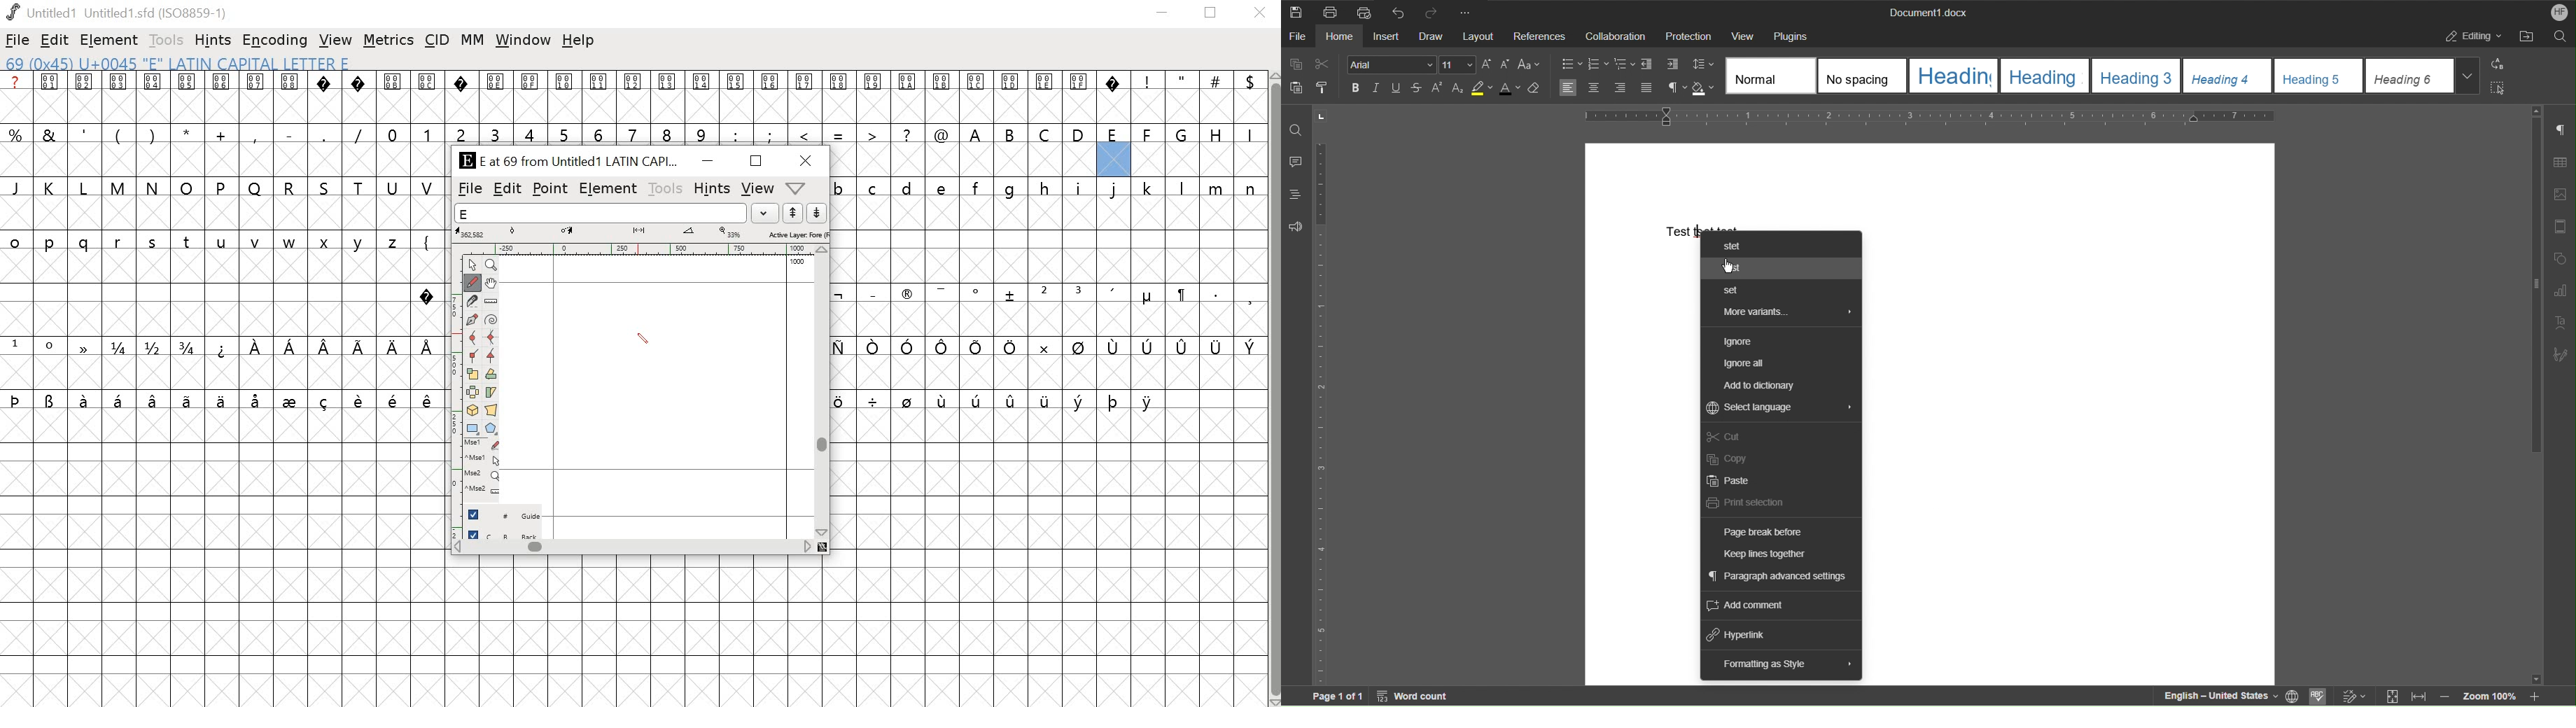 The width and height of the screenshot is (2576, 728). Describe the element at coordinates (1762, 533) in the screenshot. I see `Page break before` at that location.